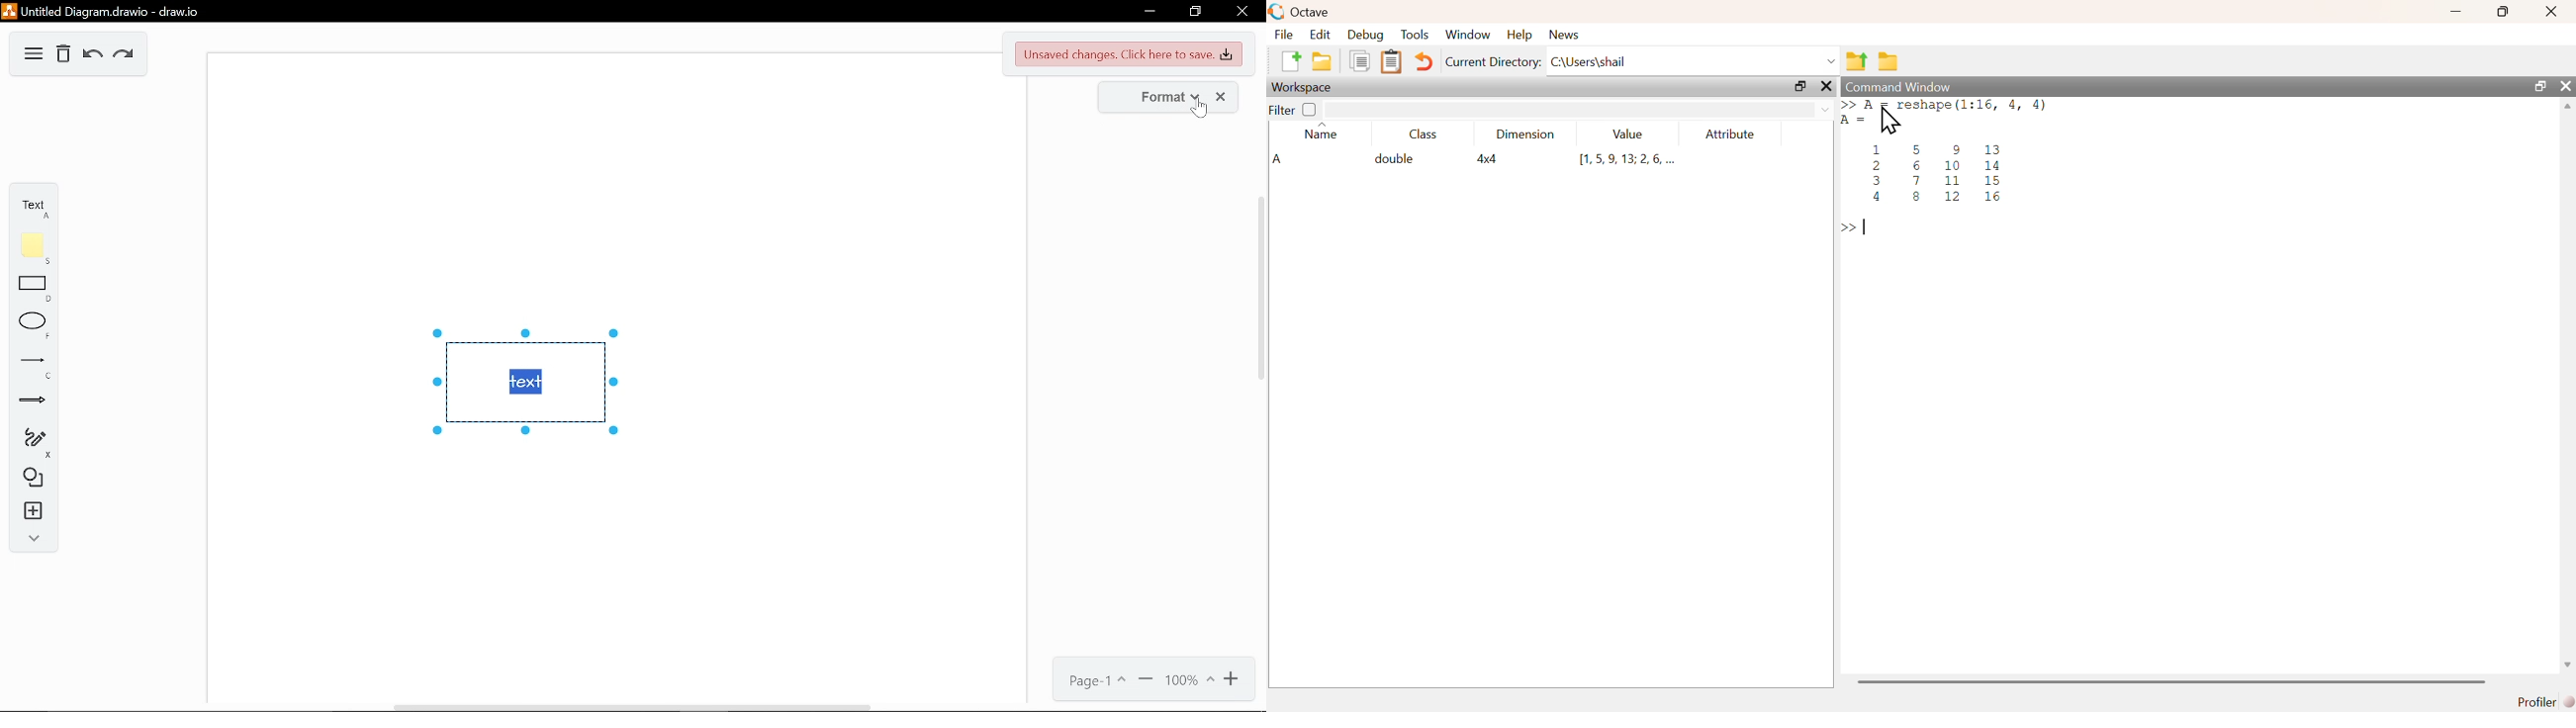  What do you see at coordinates (34, 53) in the screenshot?
I see `diagram` at bounding box center [34, 53].